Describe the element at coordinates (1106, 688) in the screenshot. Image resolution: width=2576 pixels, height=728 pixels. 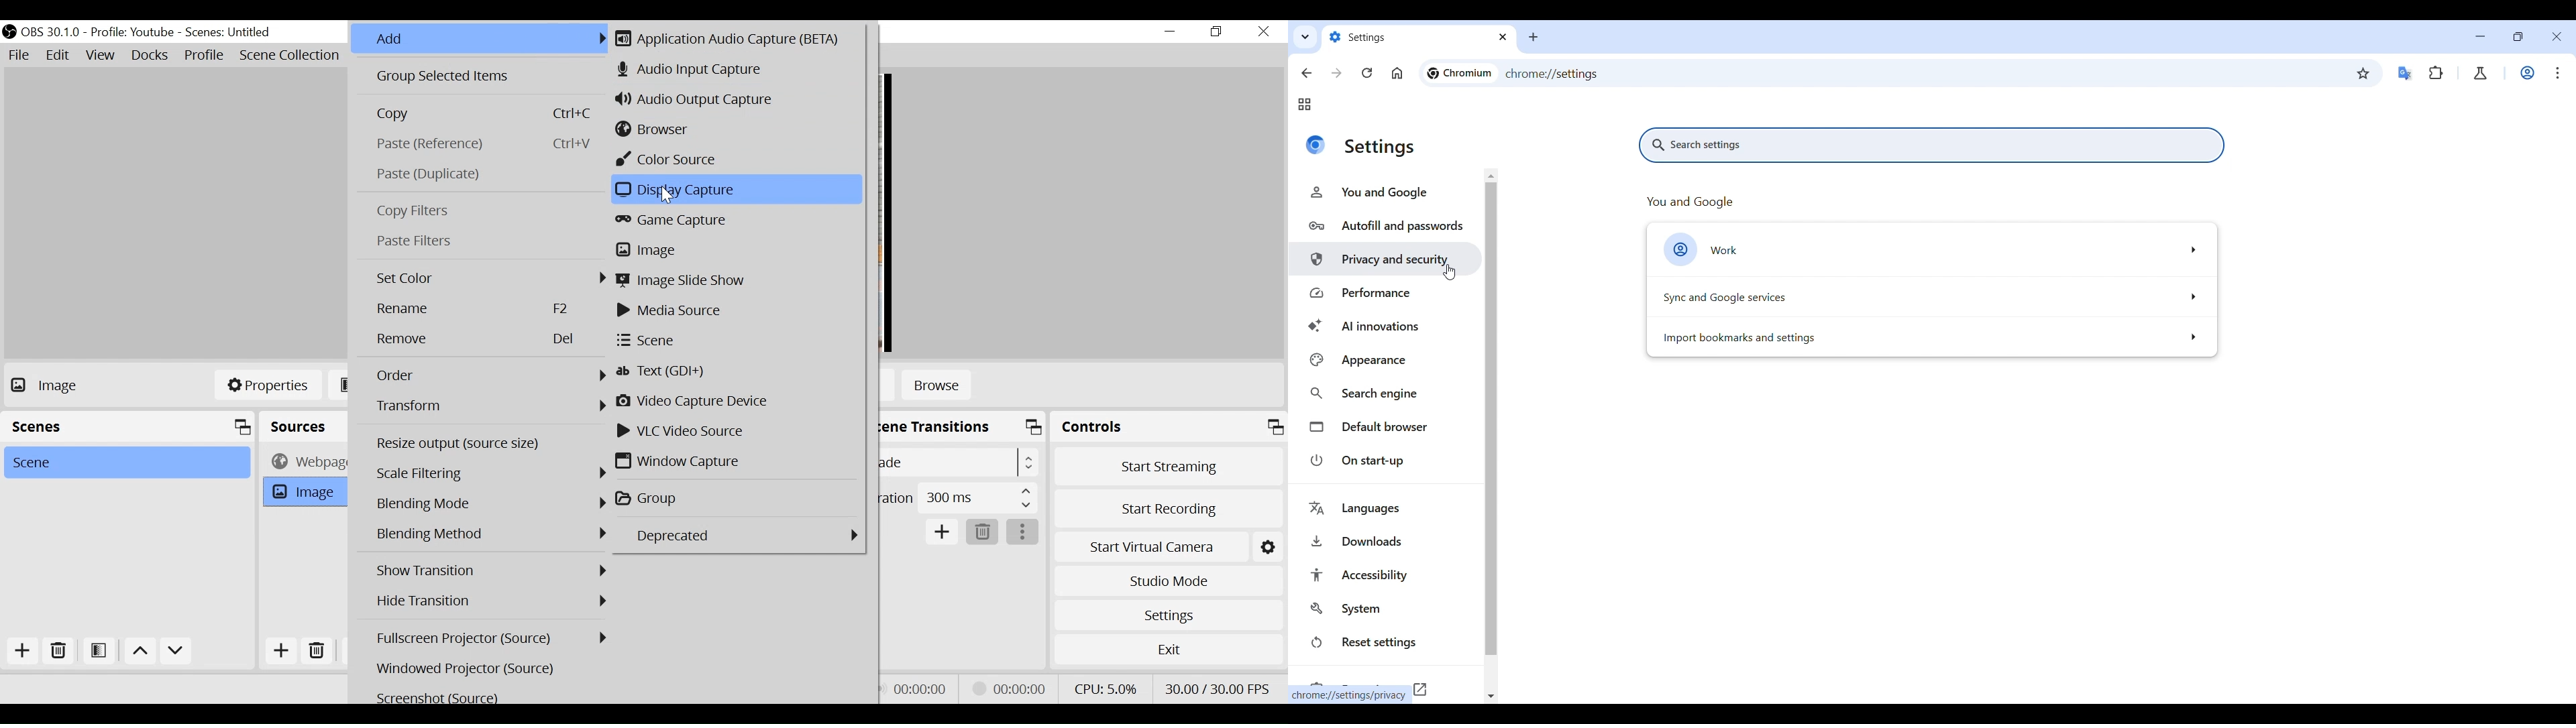
I see `CPU Usage` at that location.